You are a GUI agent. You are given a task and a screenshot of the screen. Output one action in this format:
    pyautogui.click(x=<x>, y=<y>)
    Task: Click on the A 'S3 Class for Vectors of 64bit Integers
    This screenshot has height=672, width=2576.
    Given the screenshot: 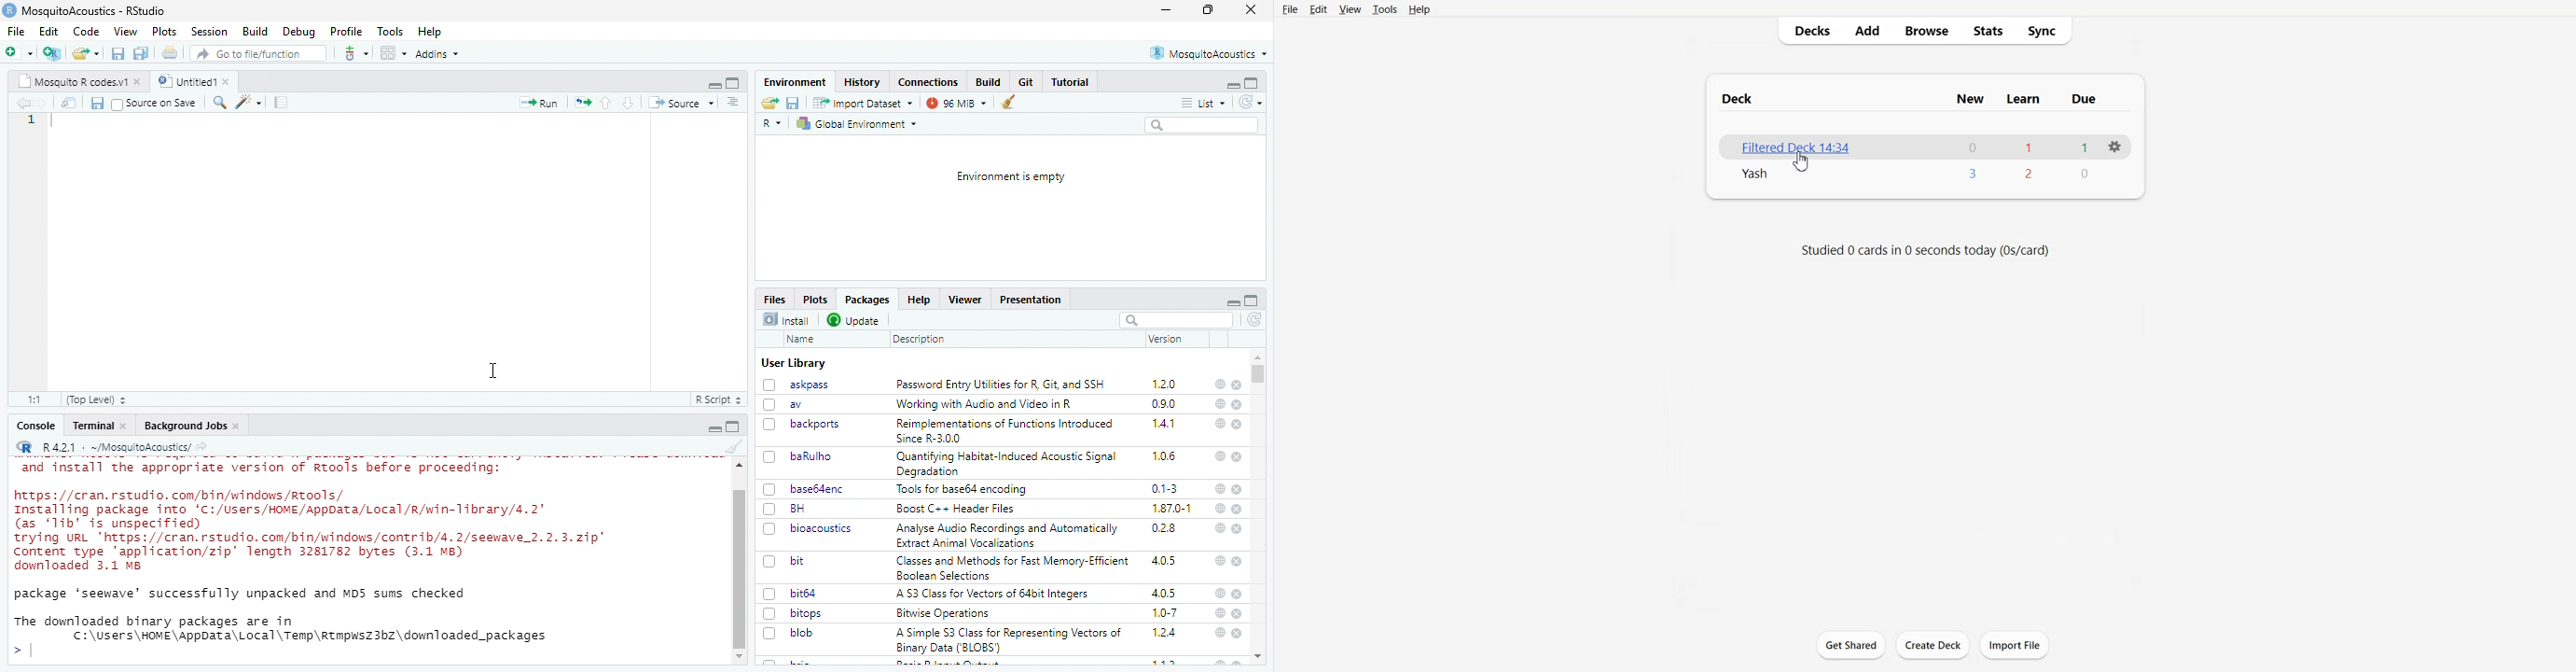 What is the action you would take?
    pyautogui.click(x=994, y=595)
    